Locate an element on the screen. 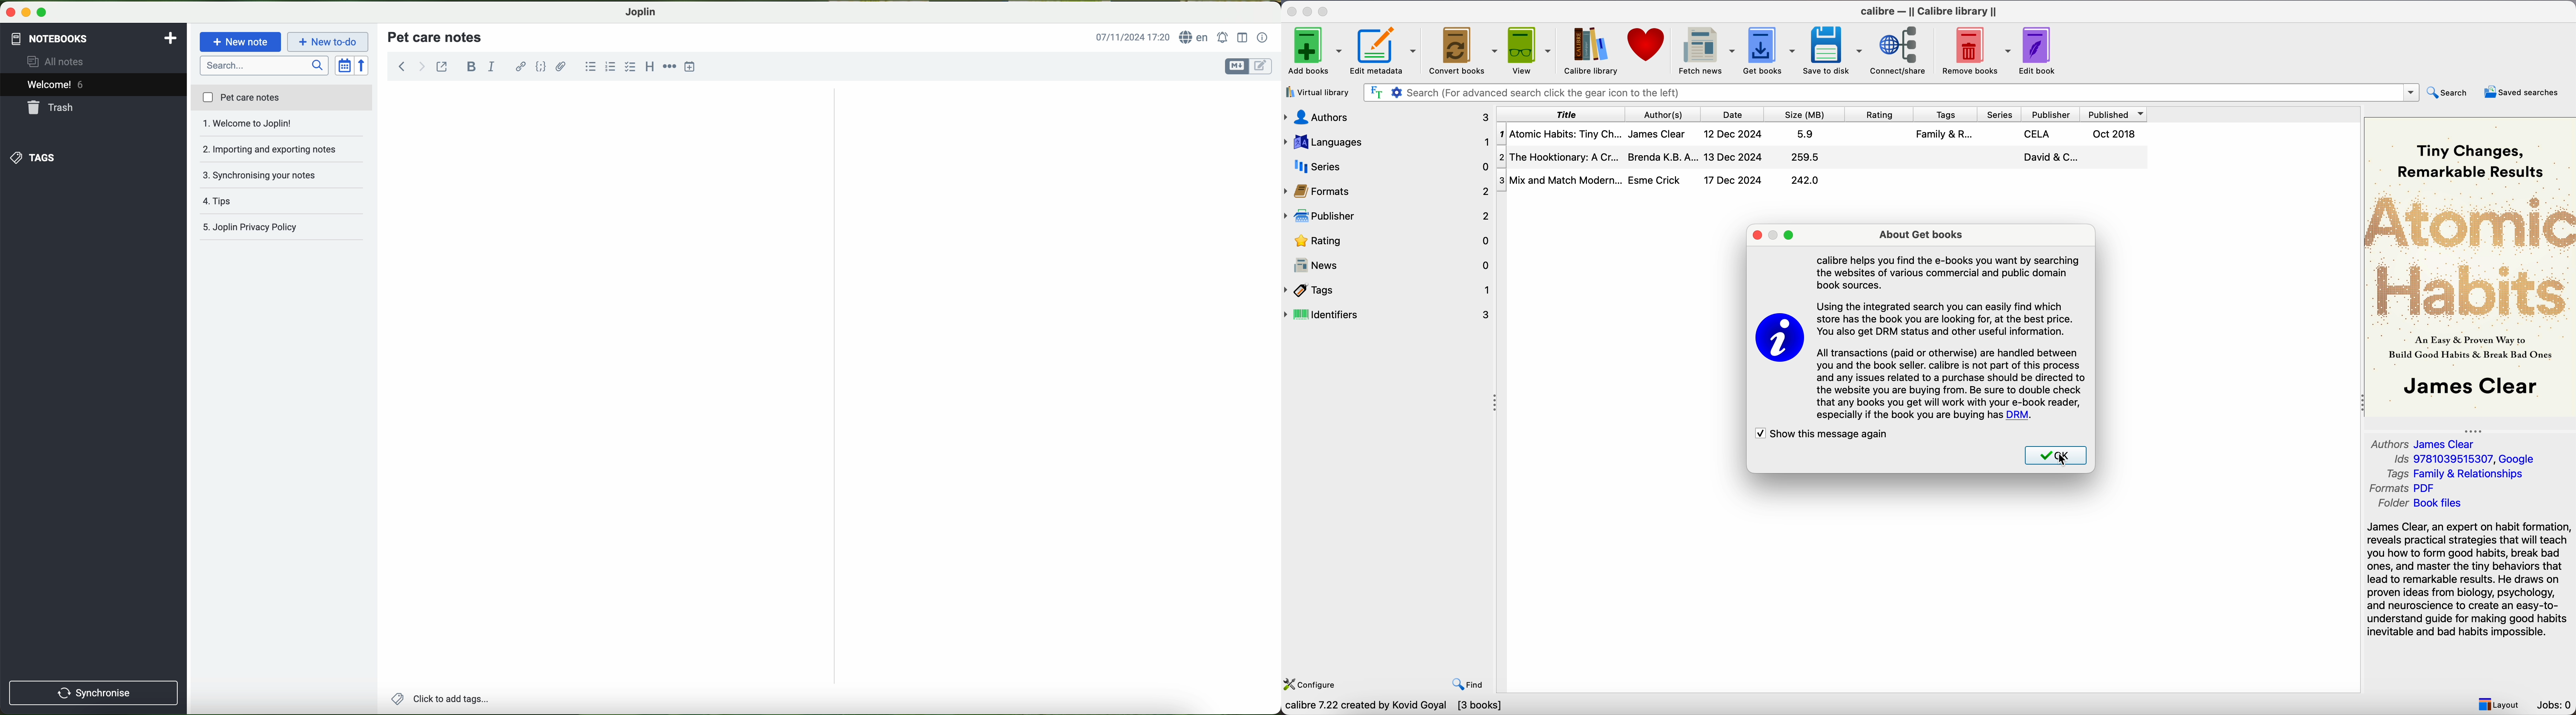 This screenshot has width=2576, height=728. add tags is located at coordinates (440, 700).